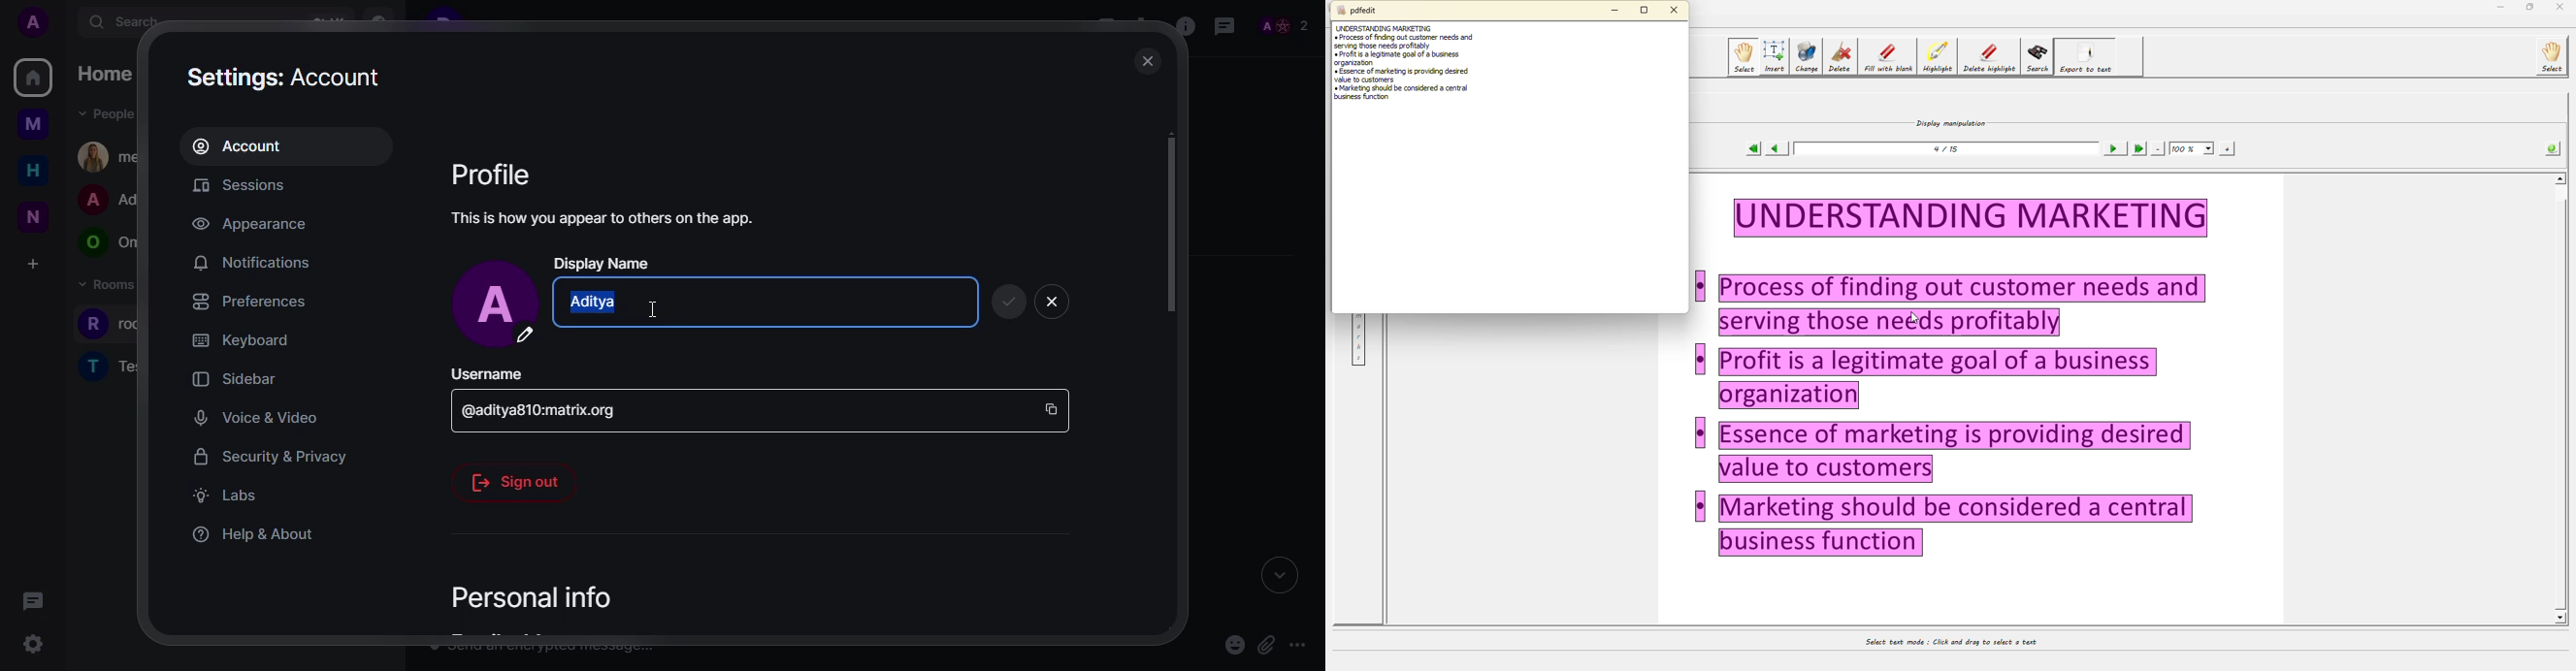 This screenshot has width=2576, height=672. What do you see at coordinates (108, 112) in the screenshot?
I see `people dropdown` at bounding box center [108, 112].